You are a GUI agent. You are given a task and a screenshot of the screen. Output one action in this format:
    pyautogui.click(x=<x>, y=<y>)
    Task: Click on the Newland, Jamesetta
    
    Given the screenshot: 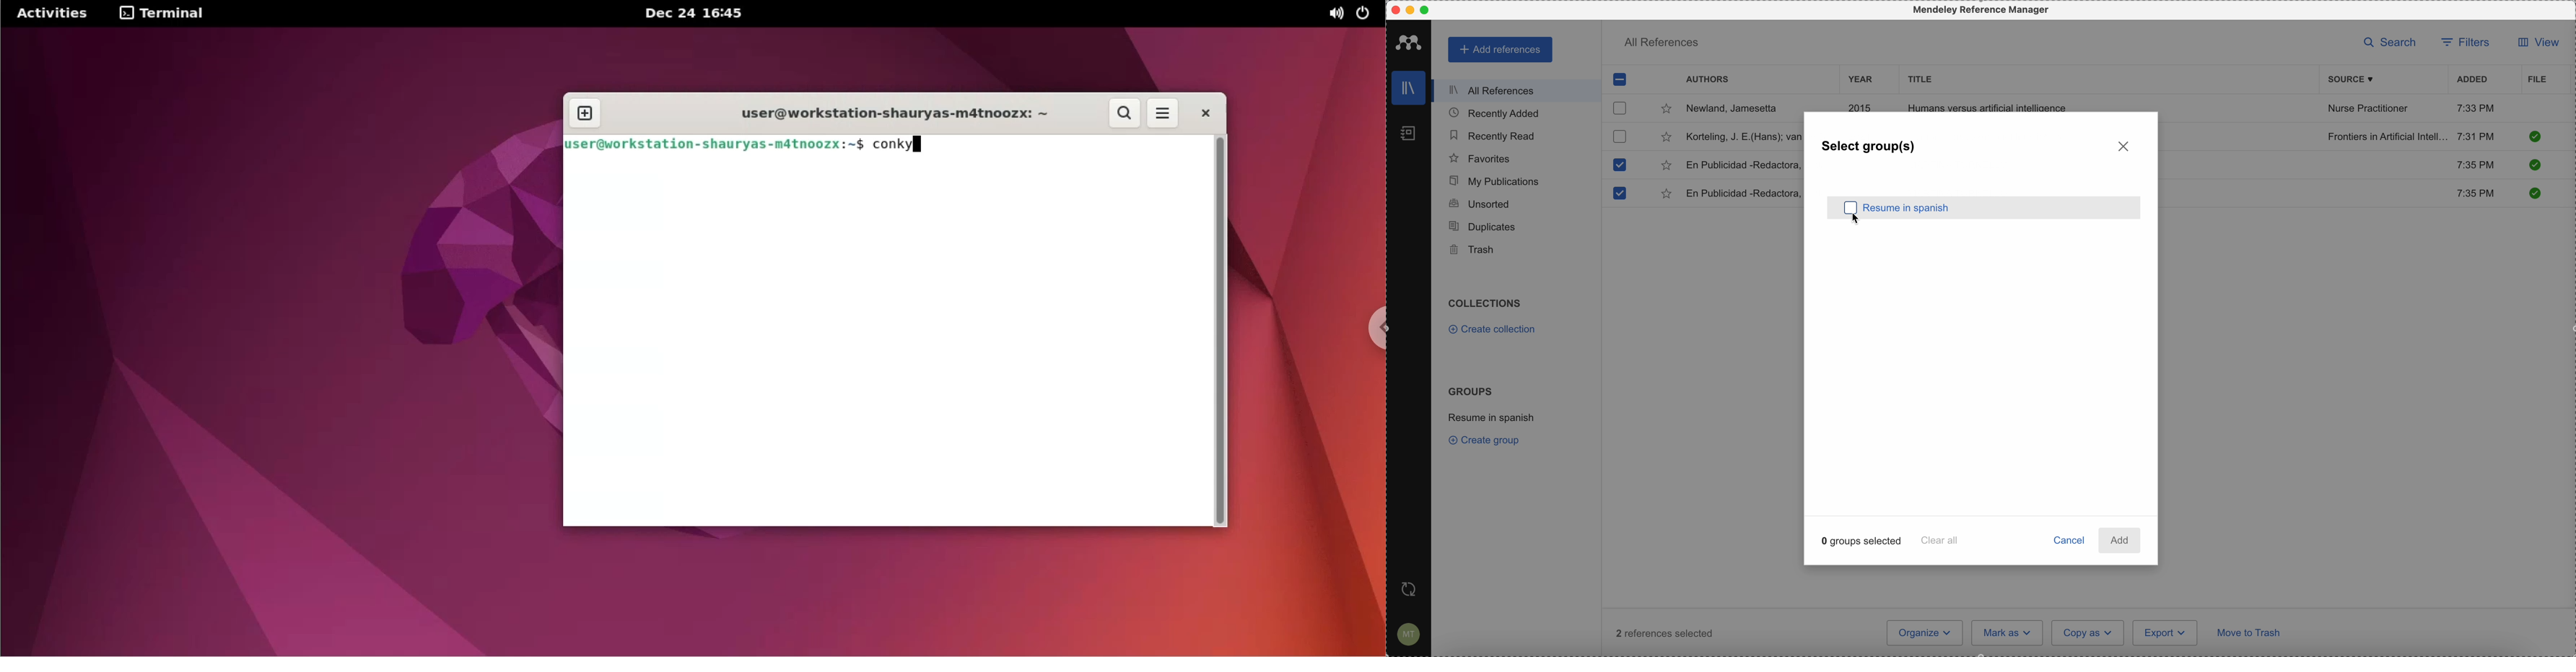 What is the action you would take?
    pyautogui.click(x=1736, y=109)
    